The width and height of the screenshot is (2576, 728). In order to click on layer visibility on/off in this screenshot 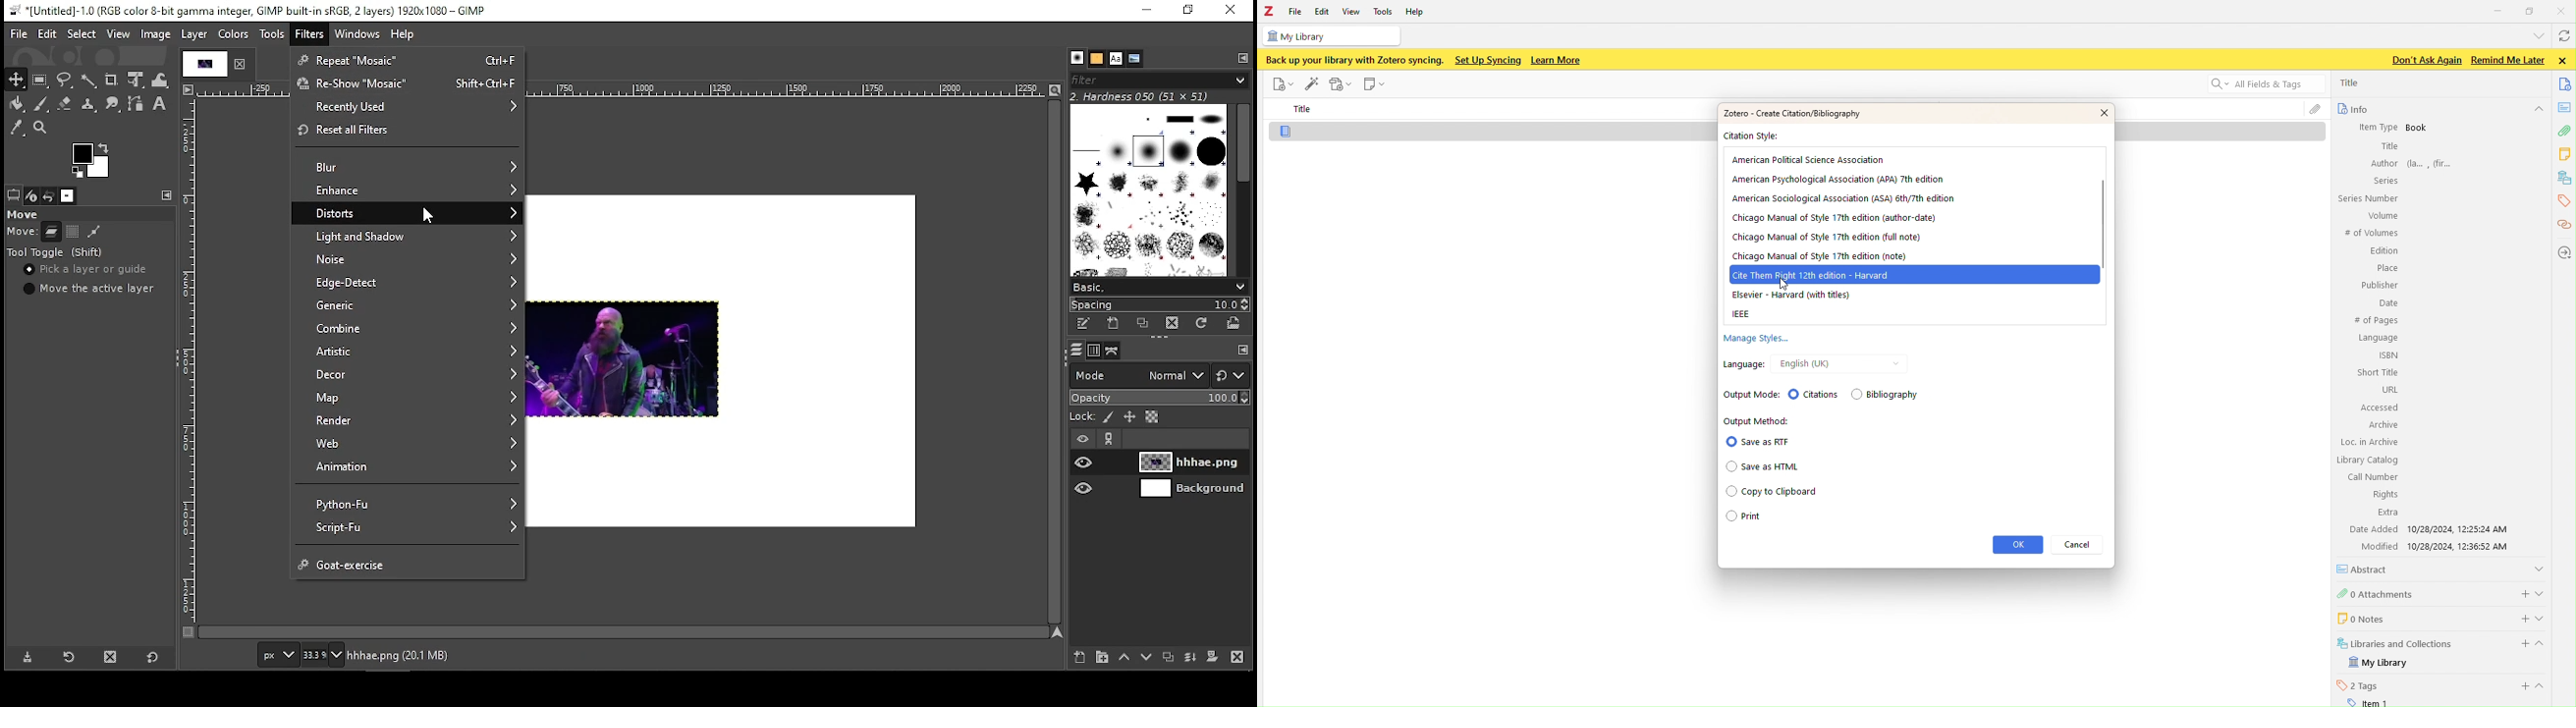, I will do `click(1086, 489)`.